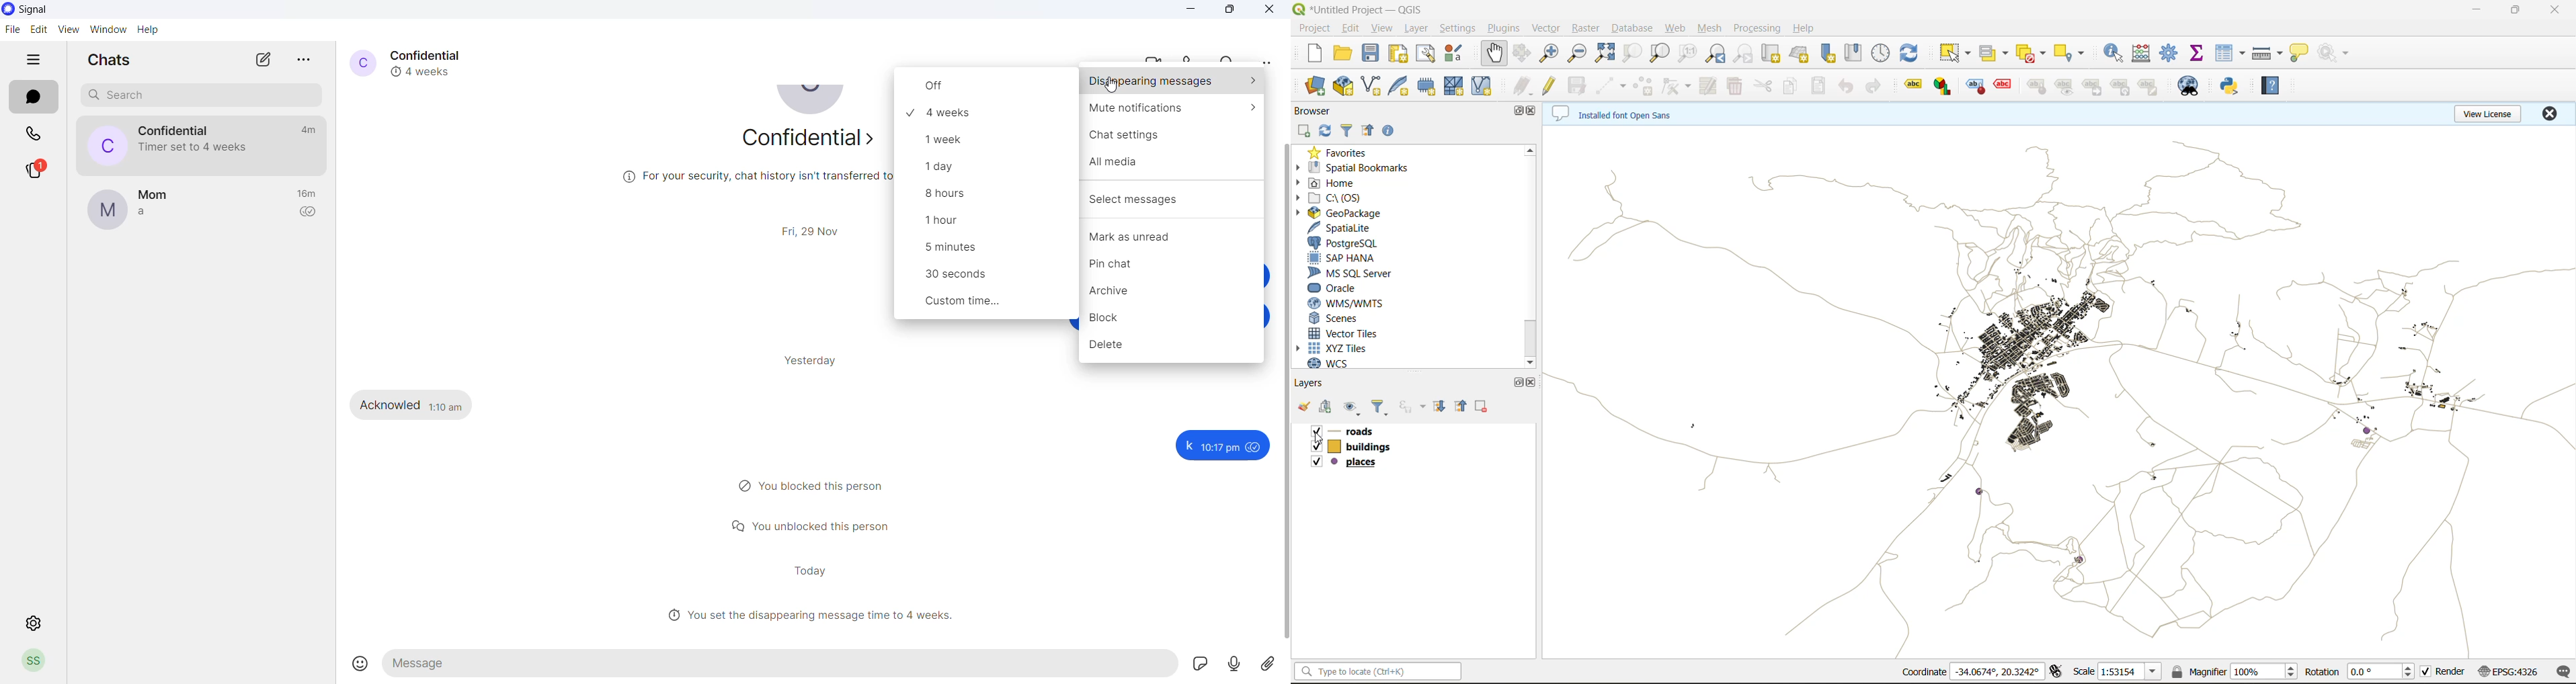 The width and height of the screenshot is (2576, 700). What do you see at coordinates (1358, 10) in the screenshot?
I see `file name and app name` at bounding box center [1358, 10].